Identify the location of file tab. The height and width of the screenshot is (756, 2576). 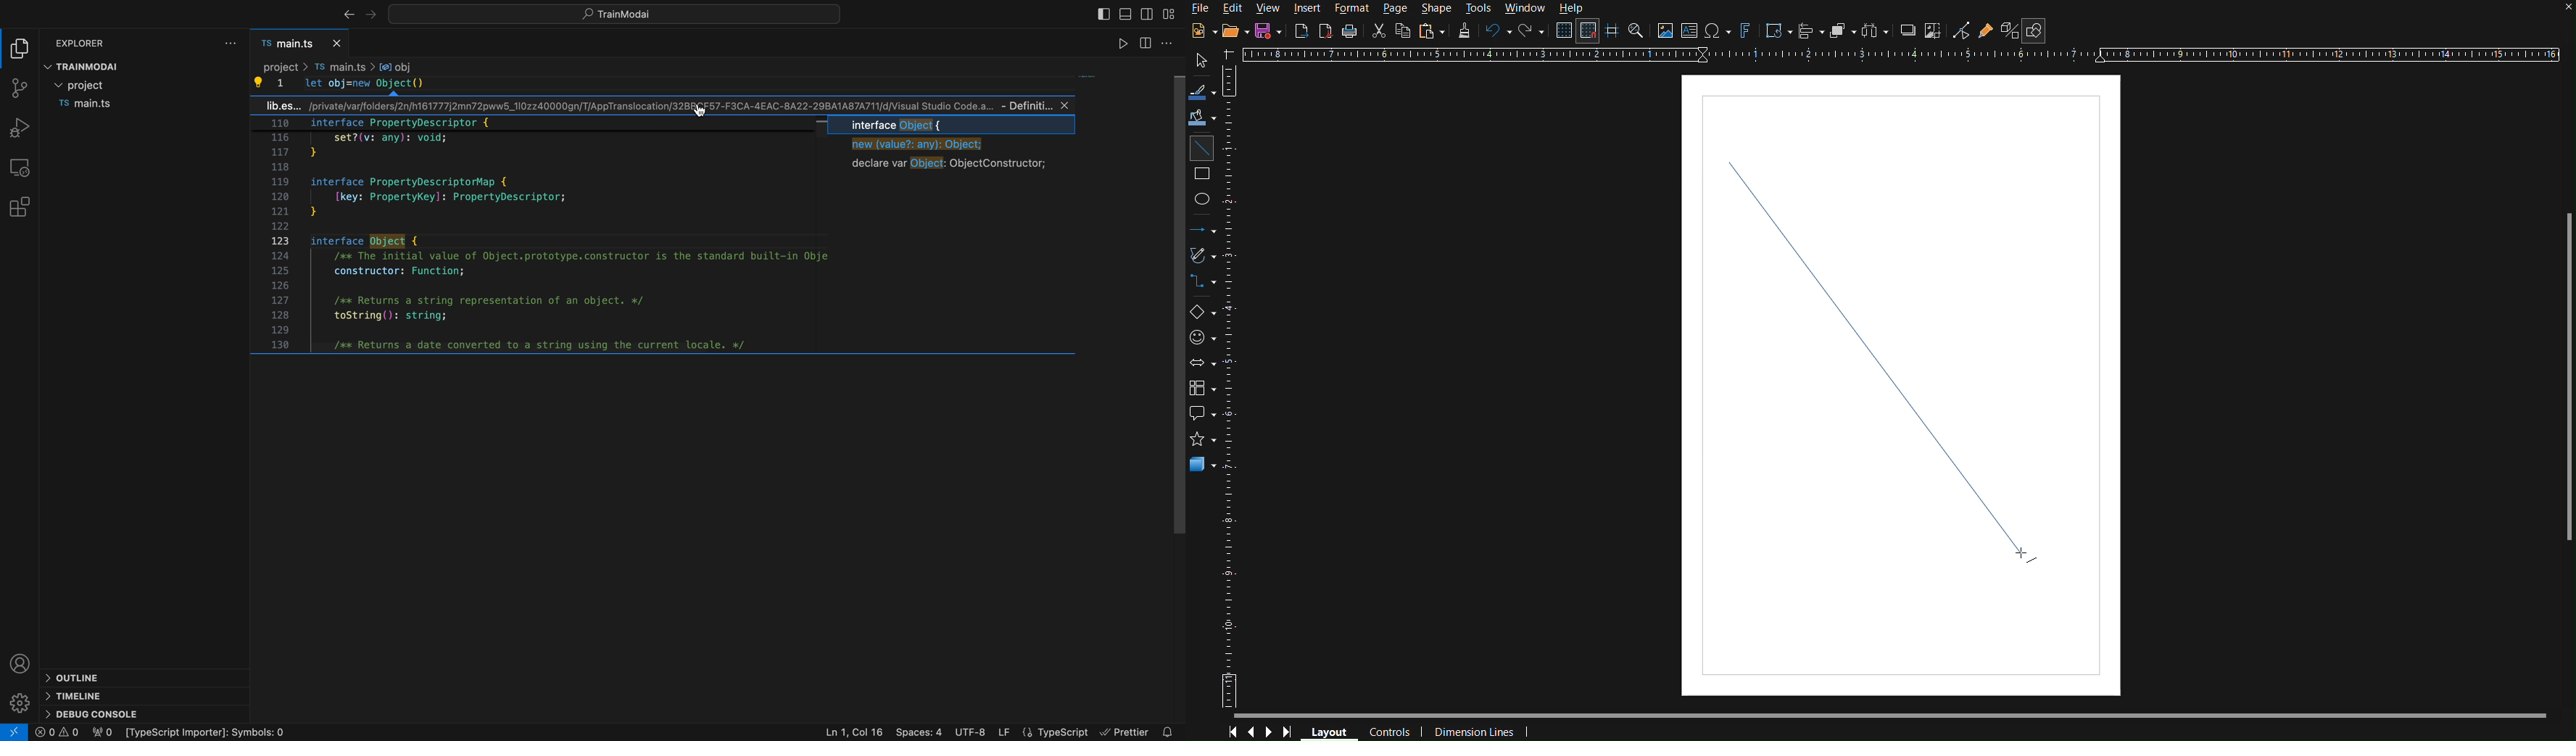
(303, 43).